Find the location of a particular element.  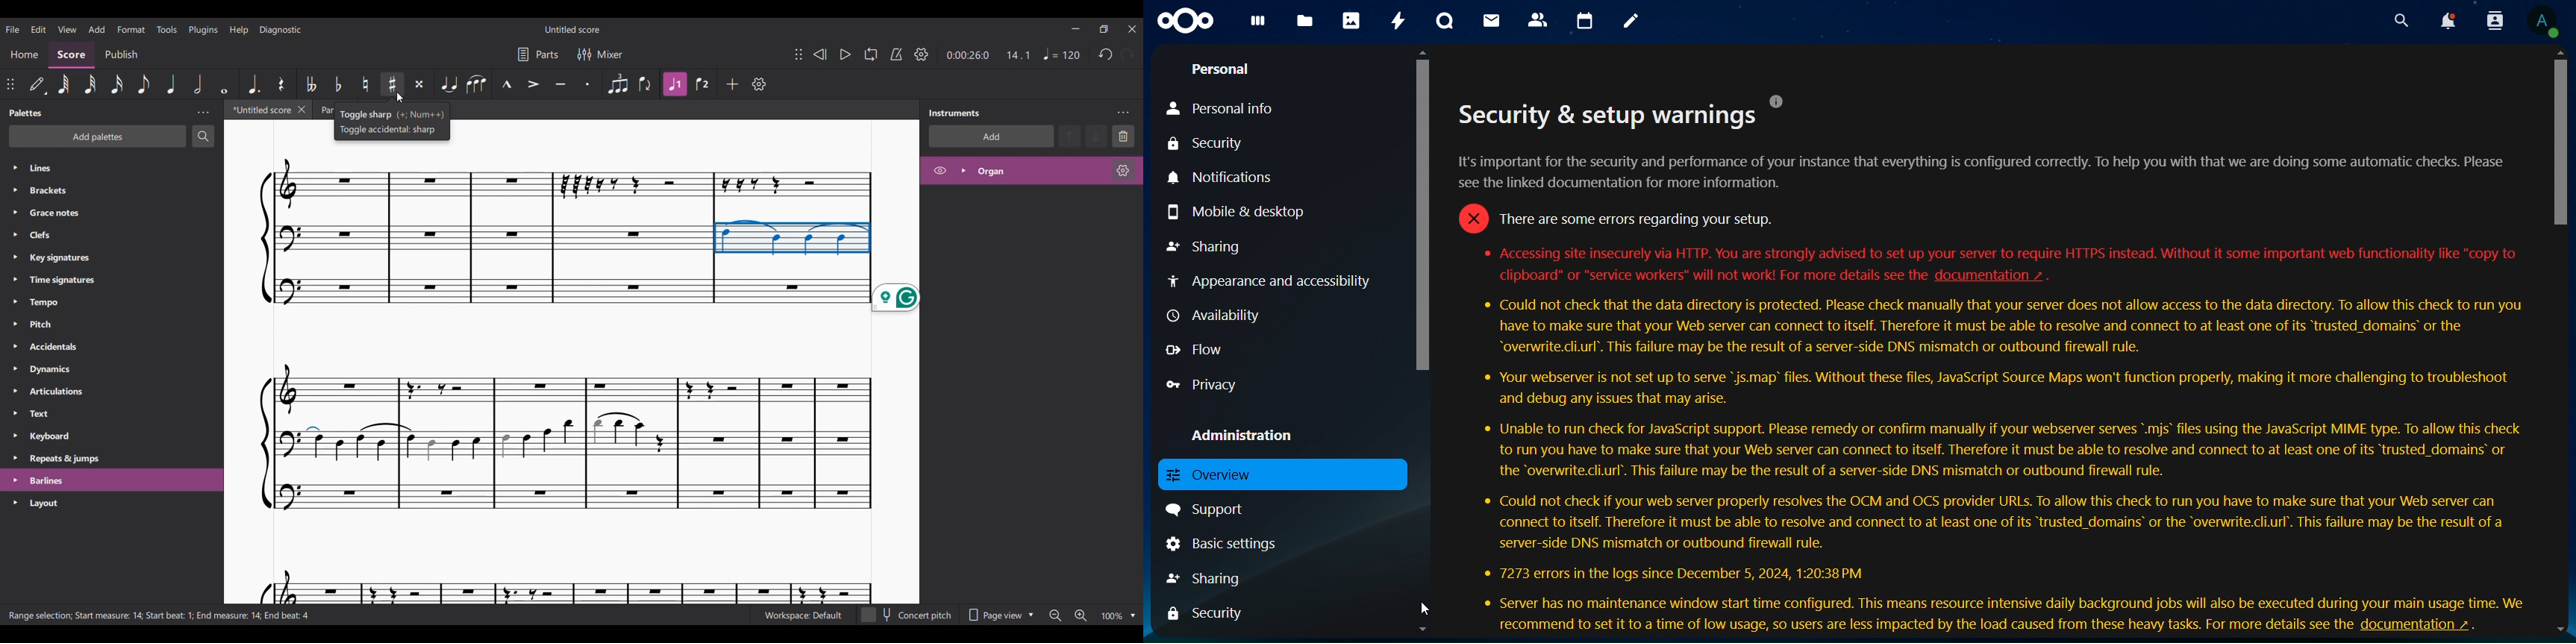

administration is located at coordinates (1250, 436).